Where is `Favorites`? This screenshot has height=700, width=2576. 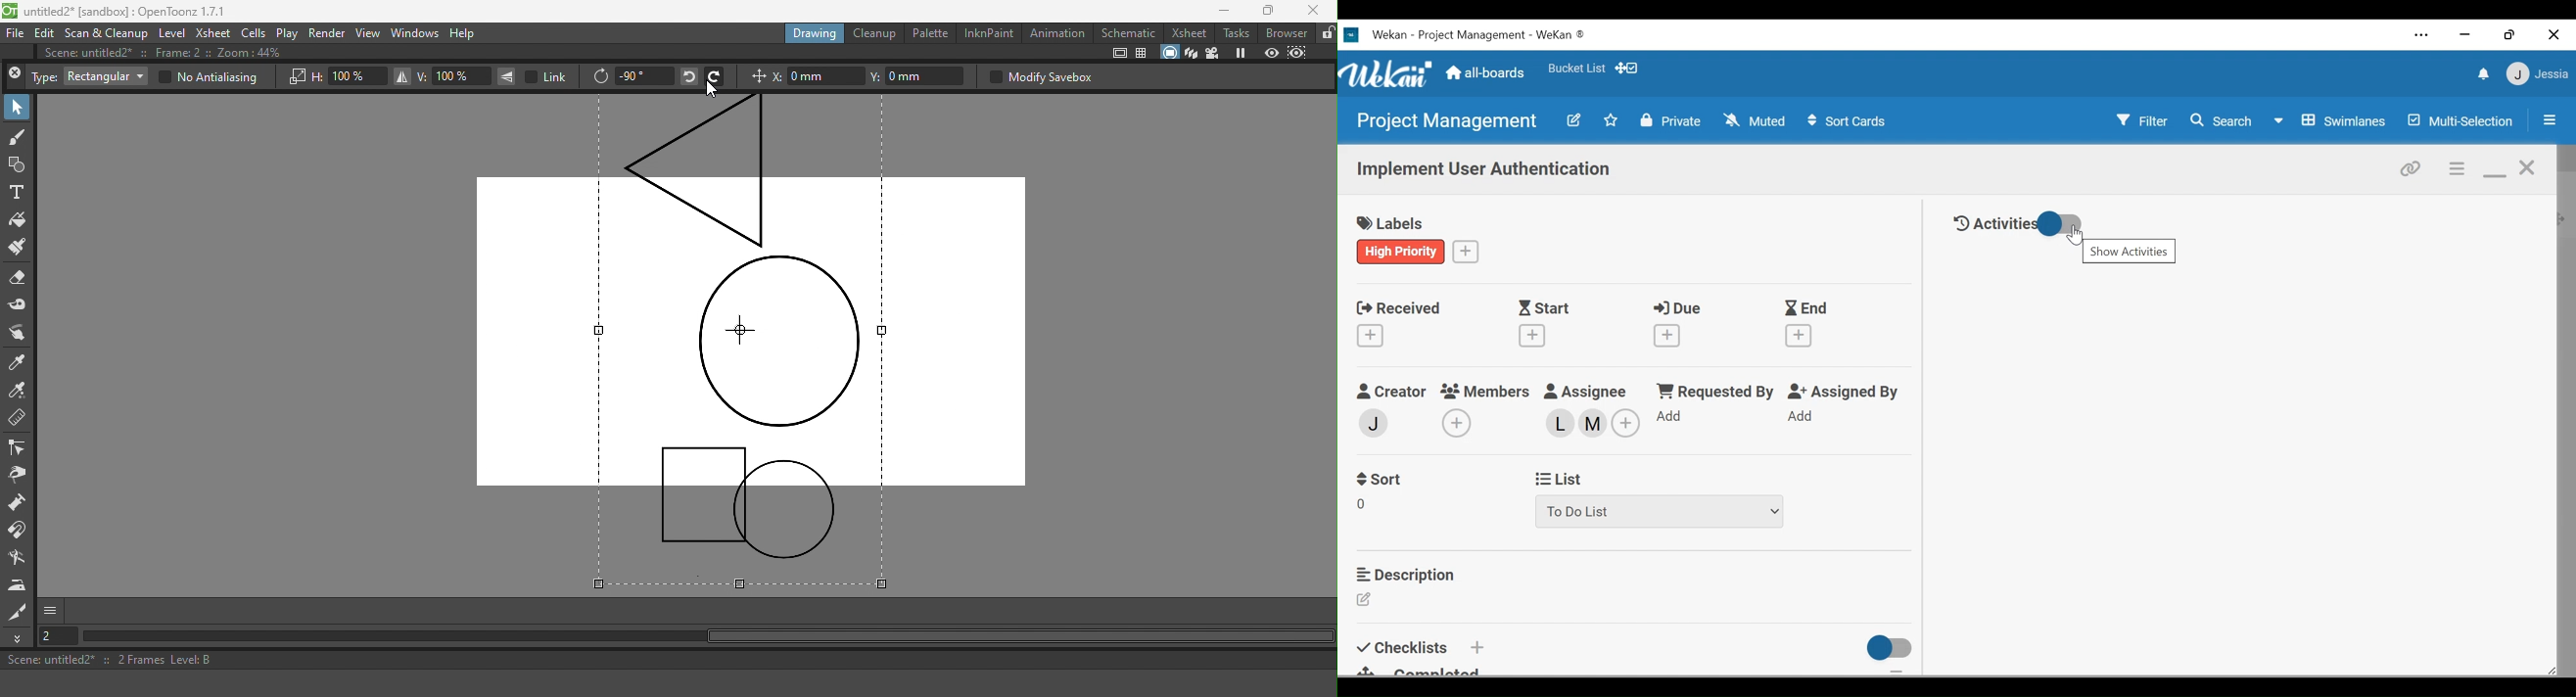
Favorites is located at coordinates (1577, 68).